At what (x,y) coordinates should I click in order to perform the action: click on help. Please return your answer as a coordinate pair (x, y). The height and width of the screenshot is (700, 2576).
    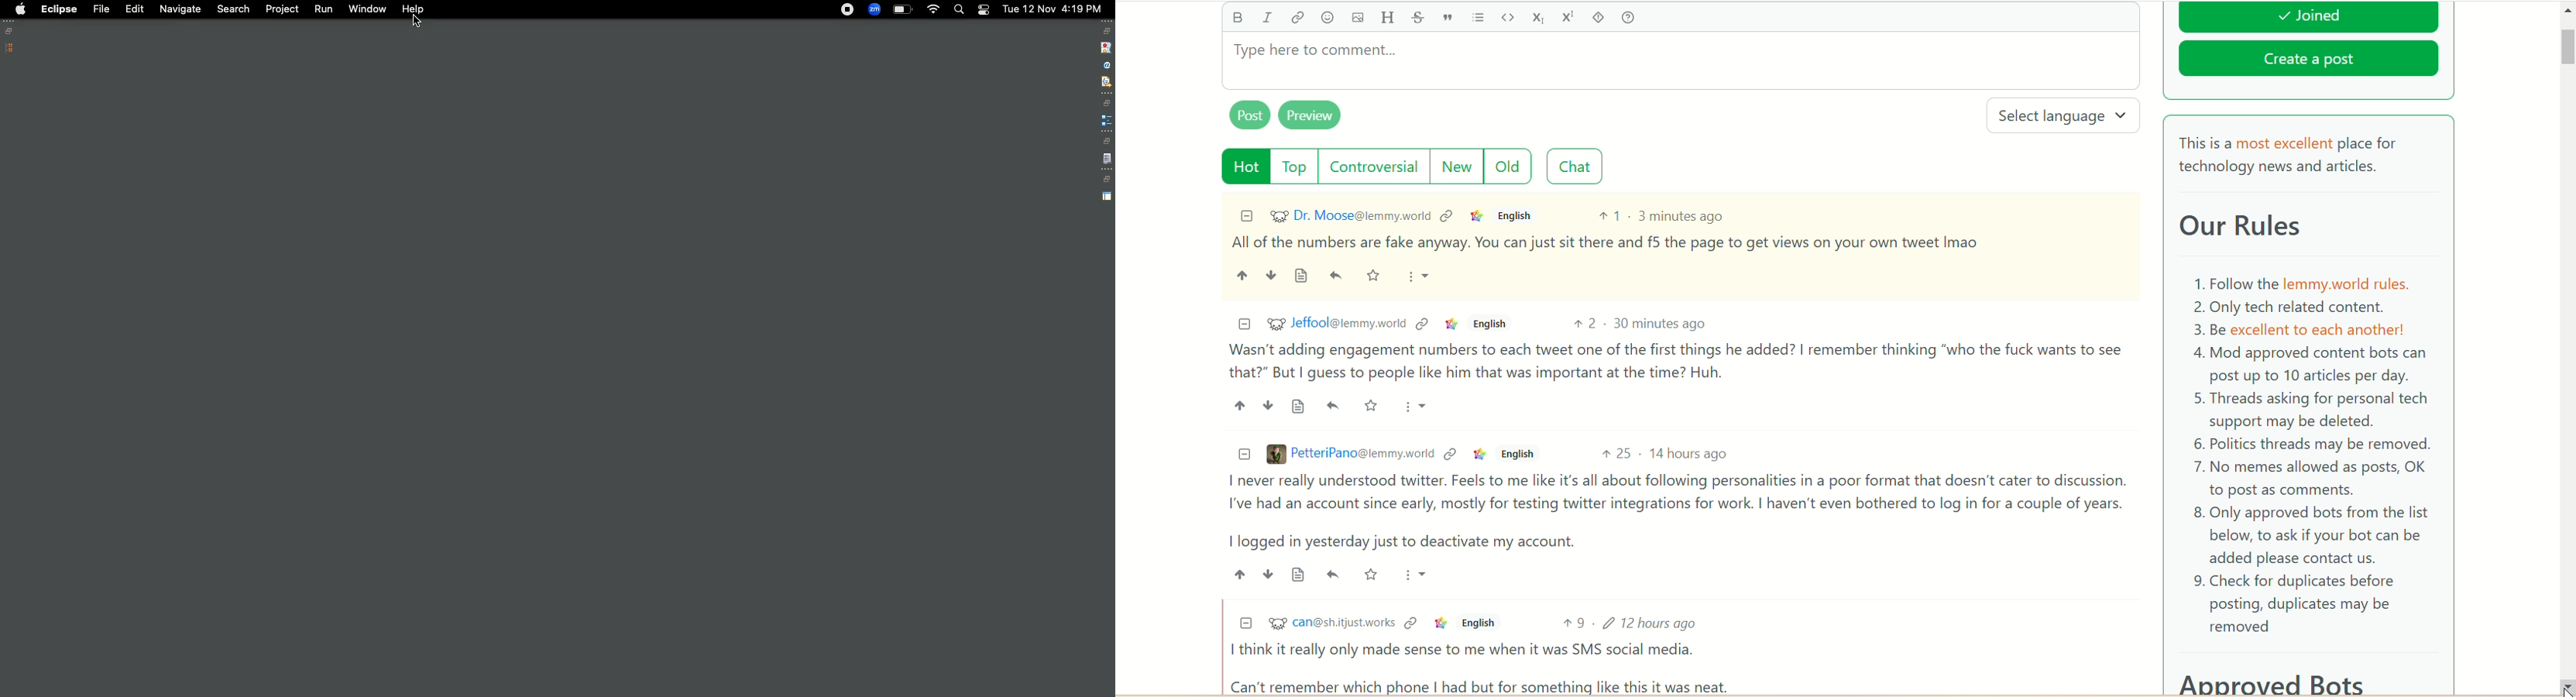
    Looking at the image, I should click on (1627, 18).